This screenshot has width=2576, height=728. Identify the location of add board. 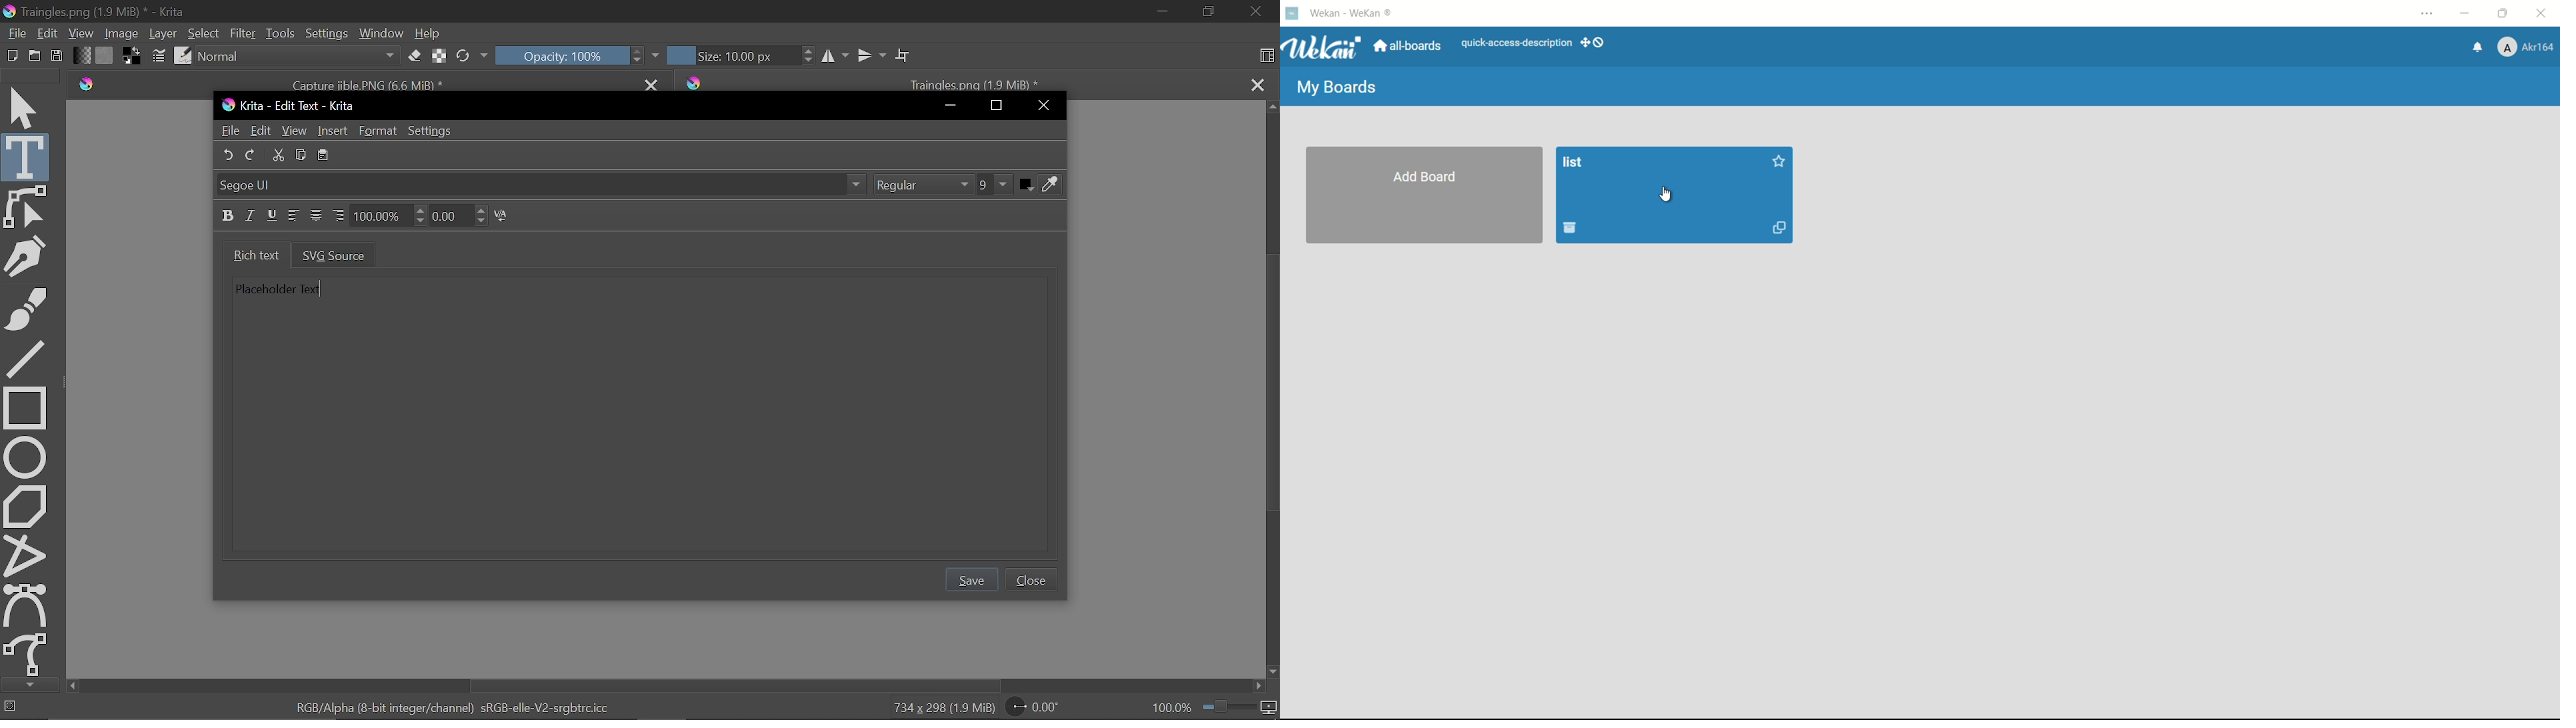
(1427, 177).